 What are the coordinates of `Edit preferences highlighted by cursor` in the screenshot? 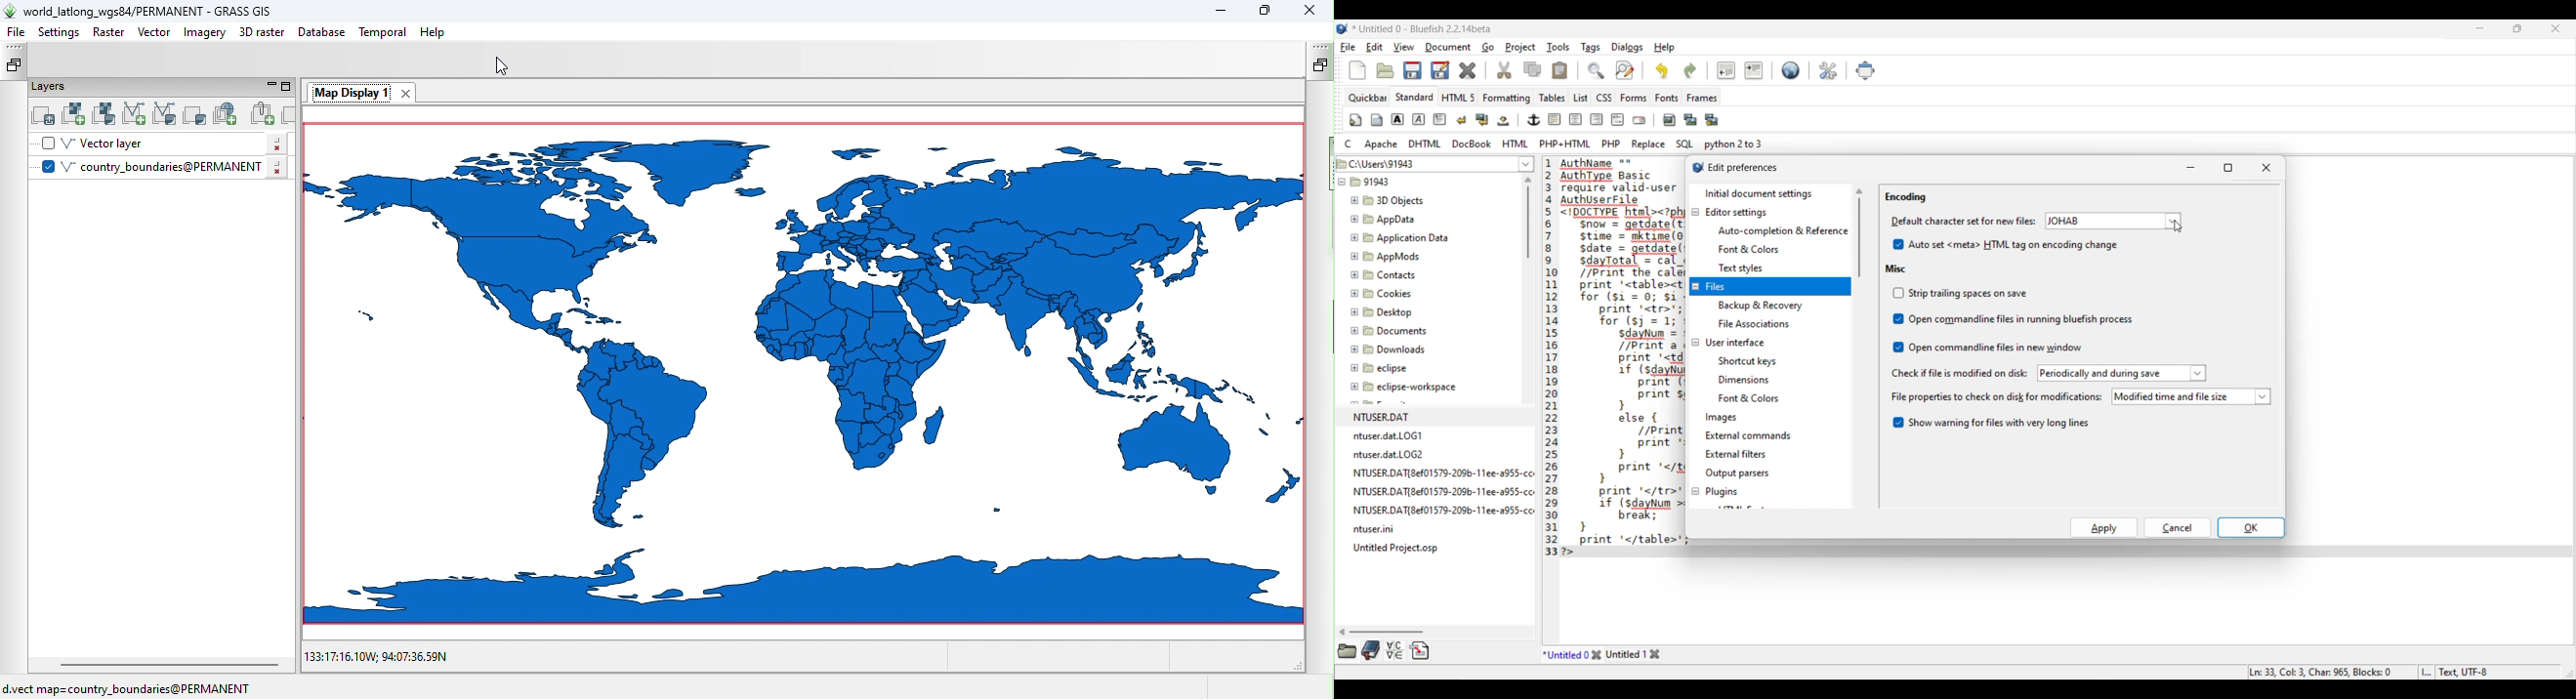 It's located at (1829, 71).